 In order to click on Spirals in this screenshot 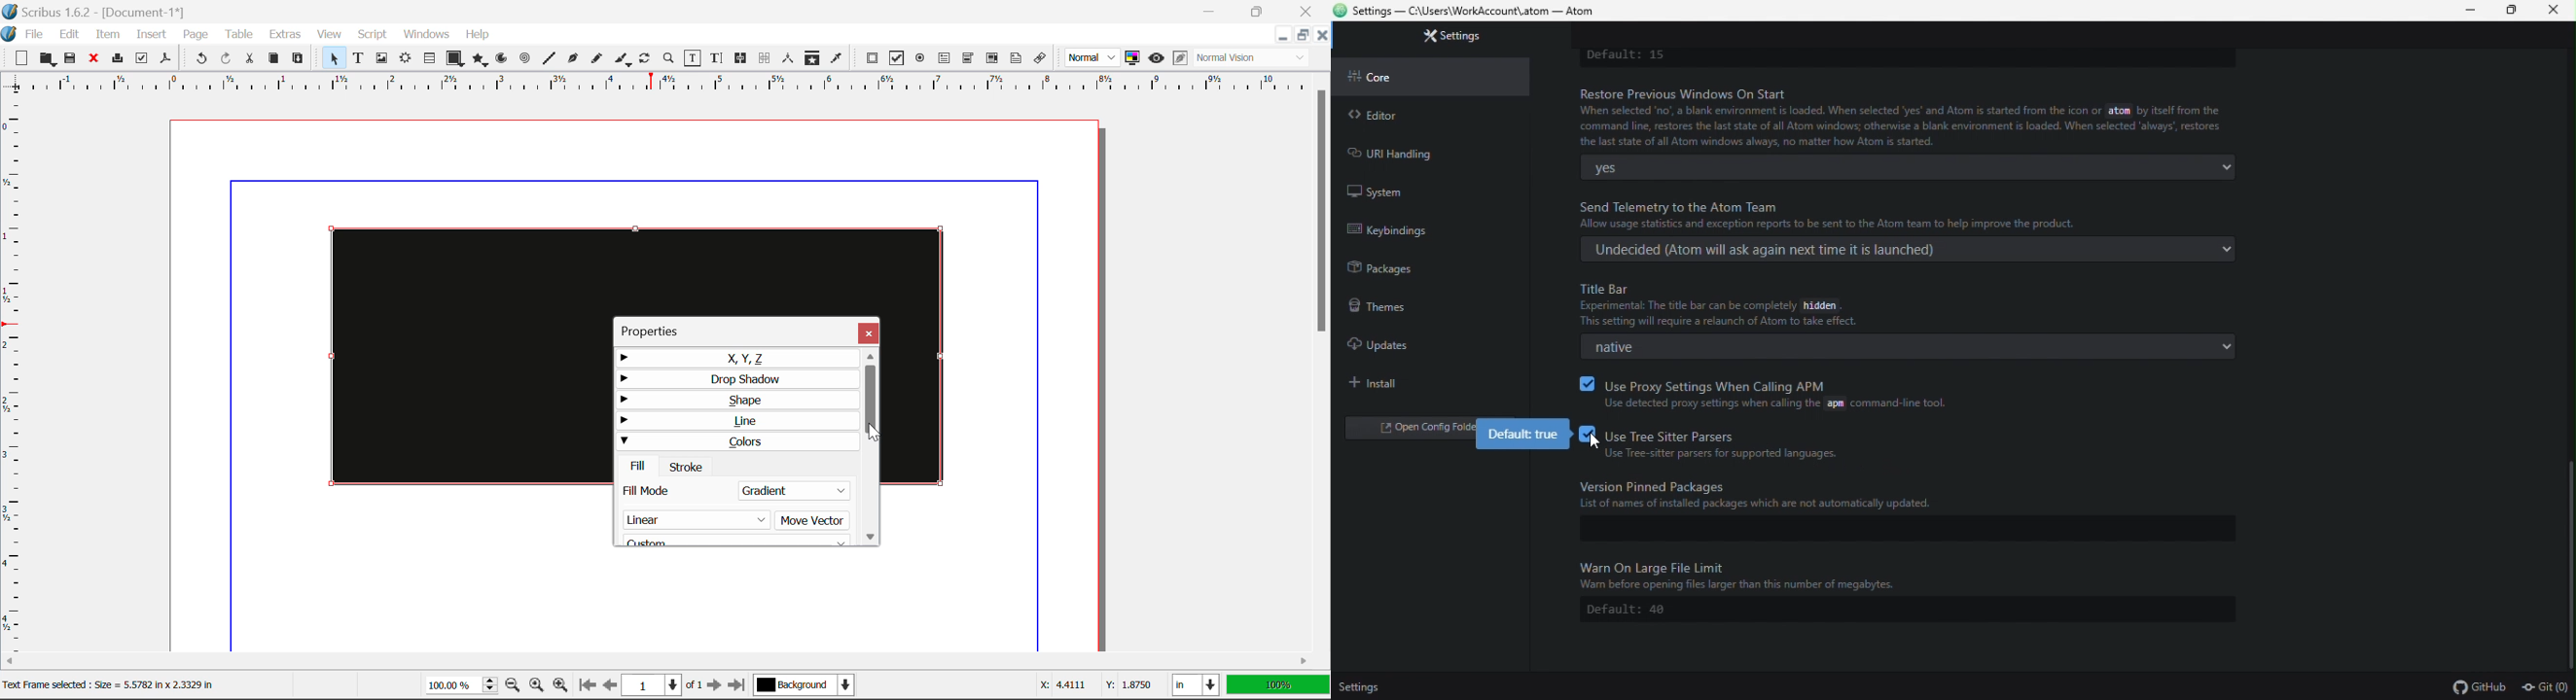, I will do `click(524, 60)`.